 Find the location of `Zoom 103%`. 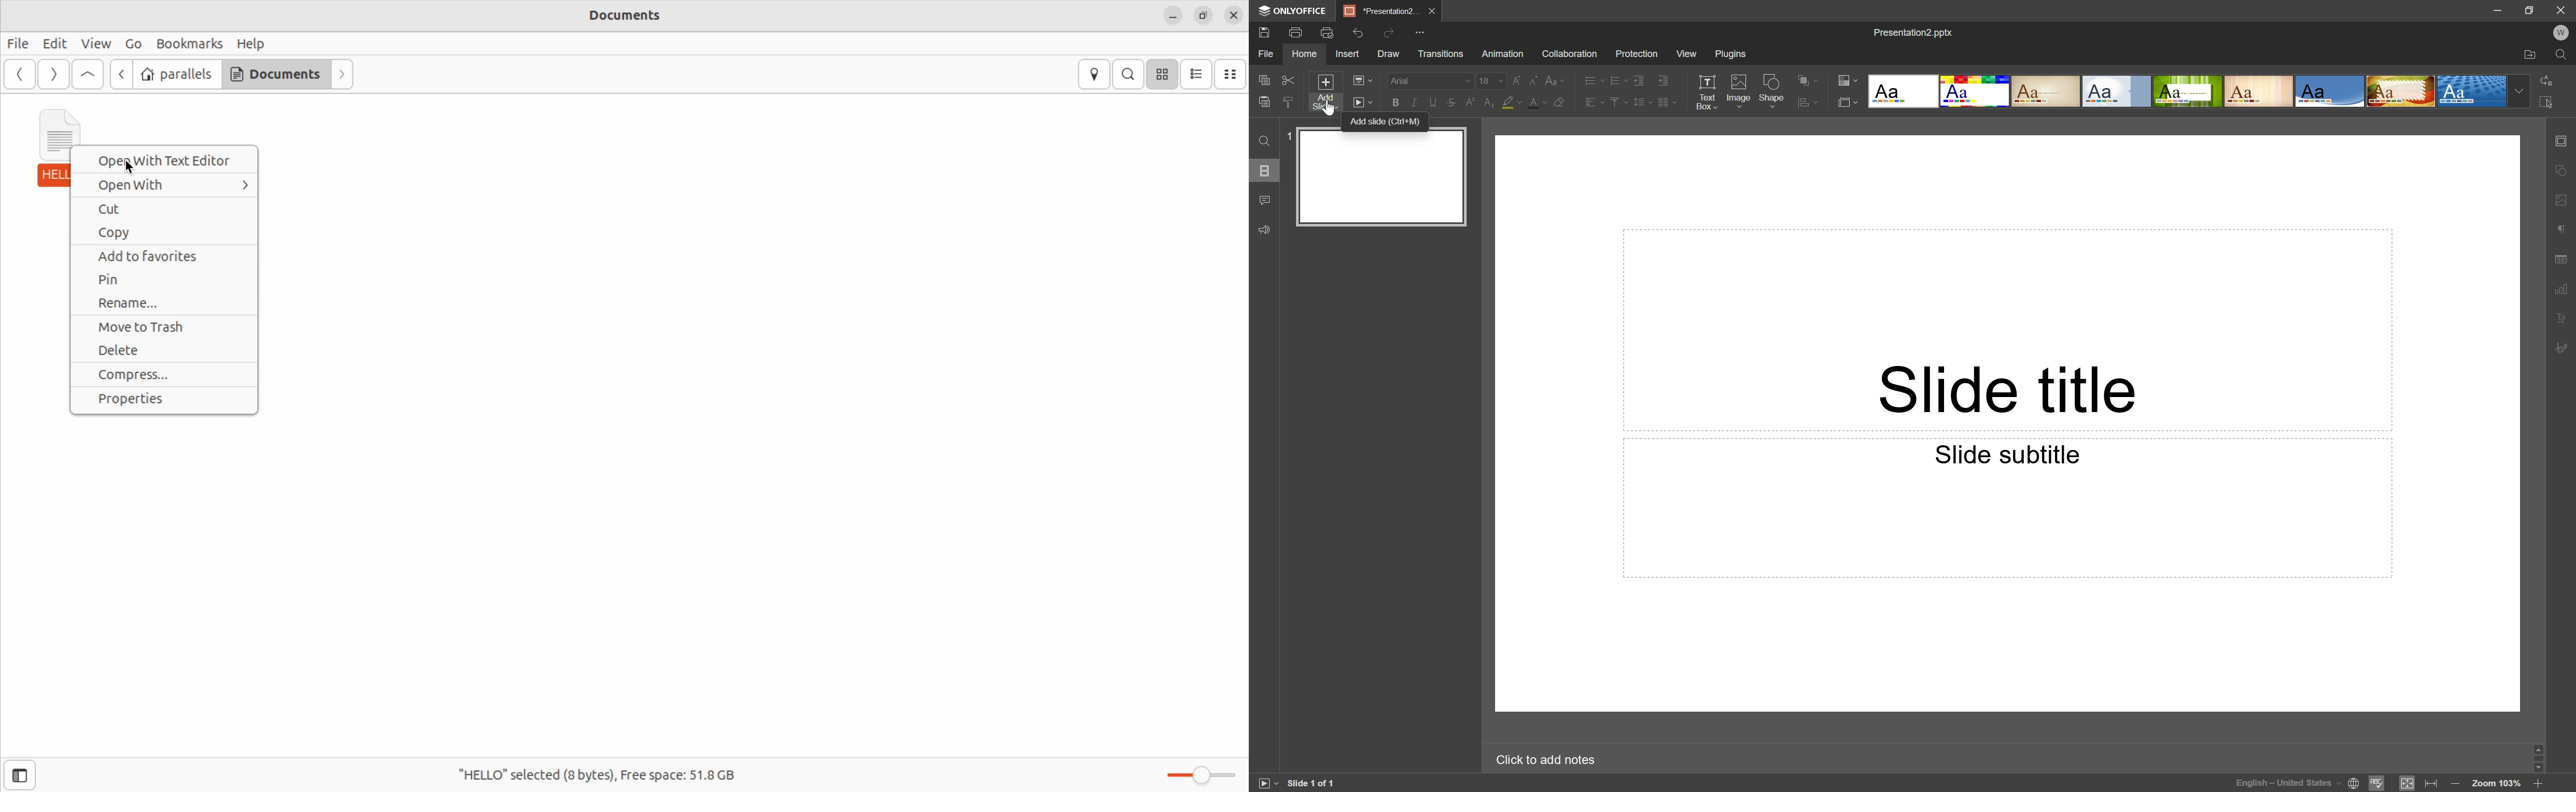

Zoom 103% is located at coordinates (2497, 784).